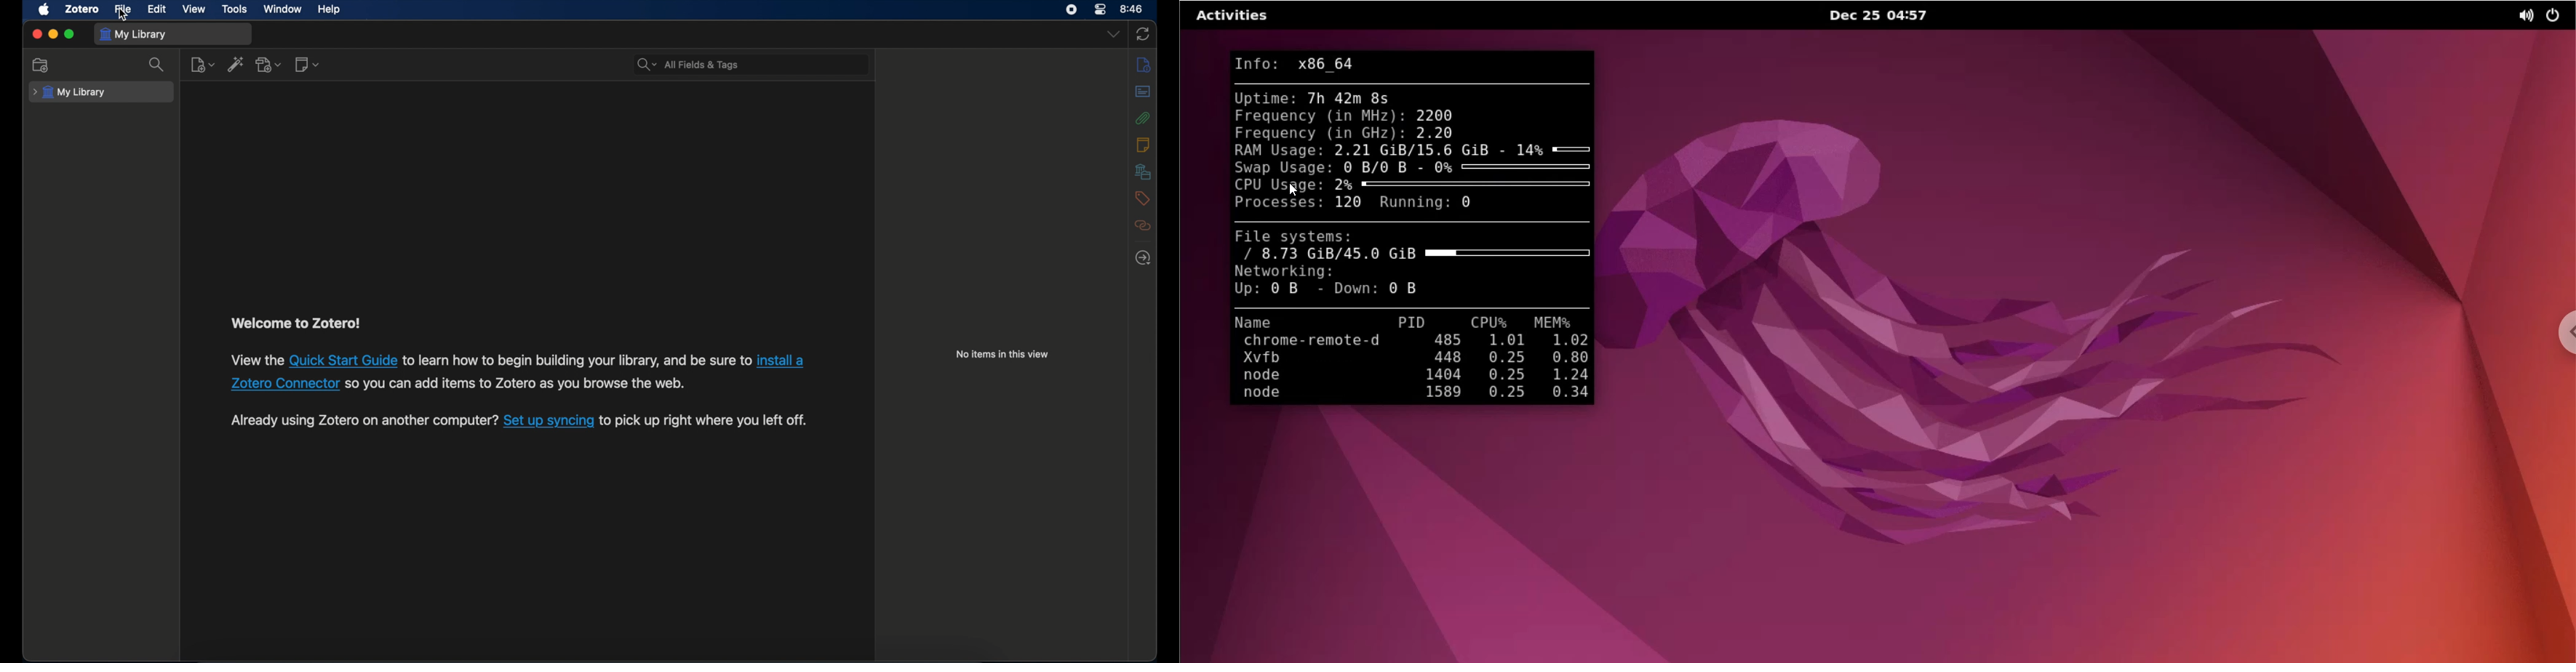 This screenshot has width=2576, height=672. Describe the element at coordinates (69, 34) in the screenshot. I see `maximize` at that location.